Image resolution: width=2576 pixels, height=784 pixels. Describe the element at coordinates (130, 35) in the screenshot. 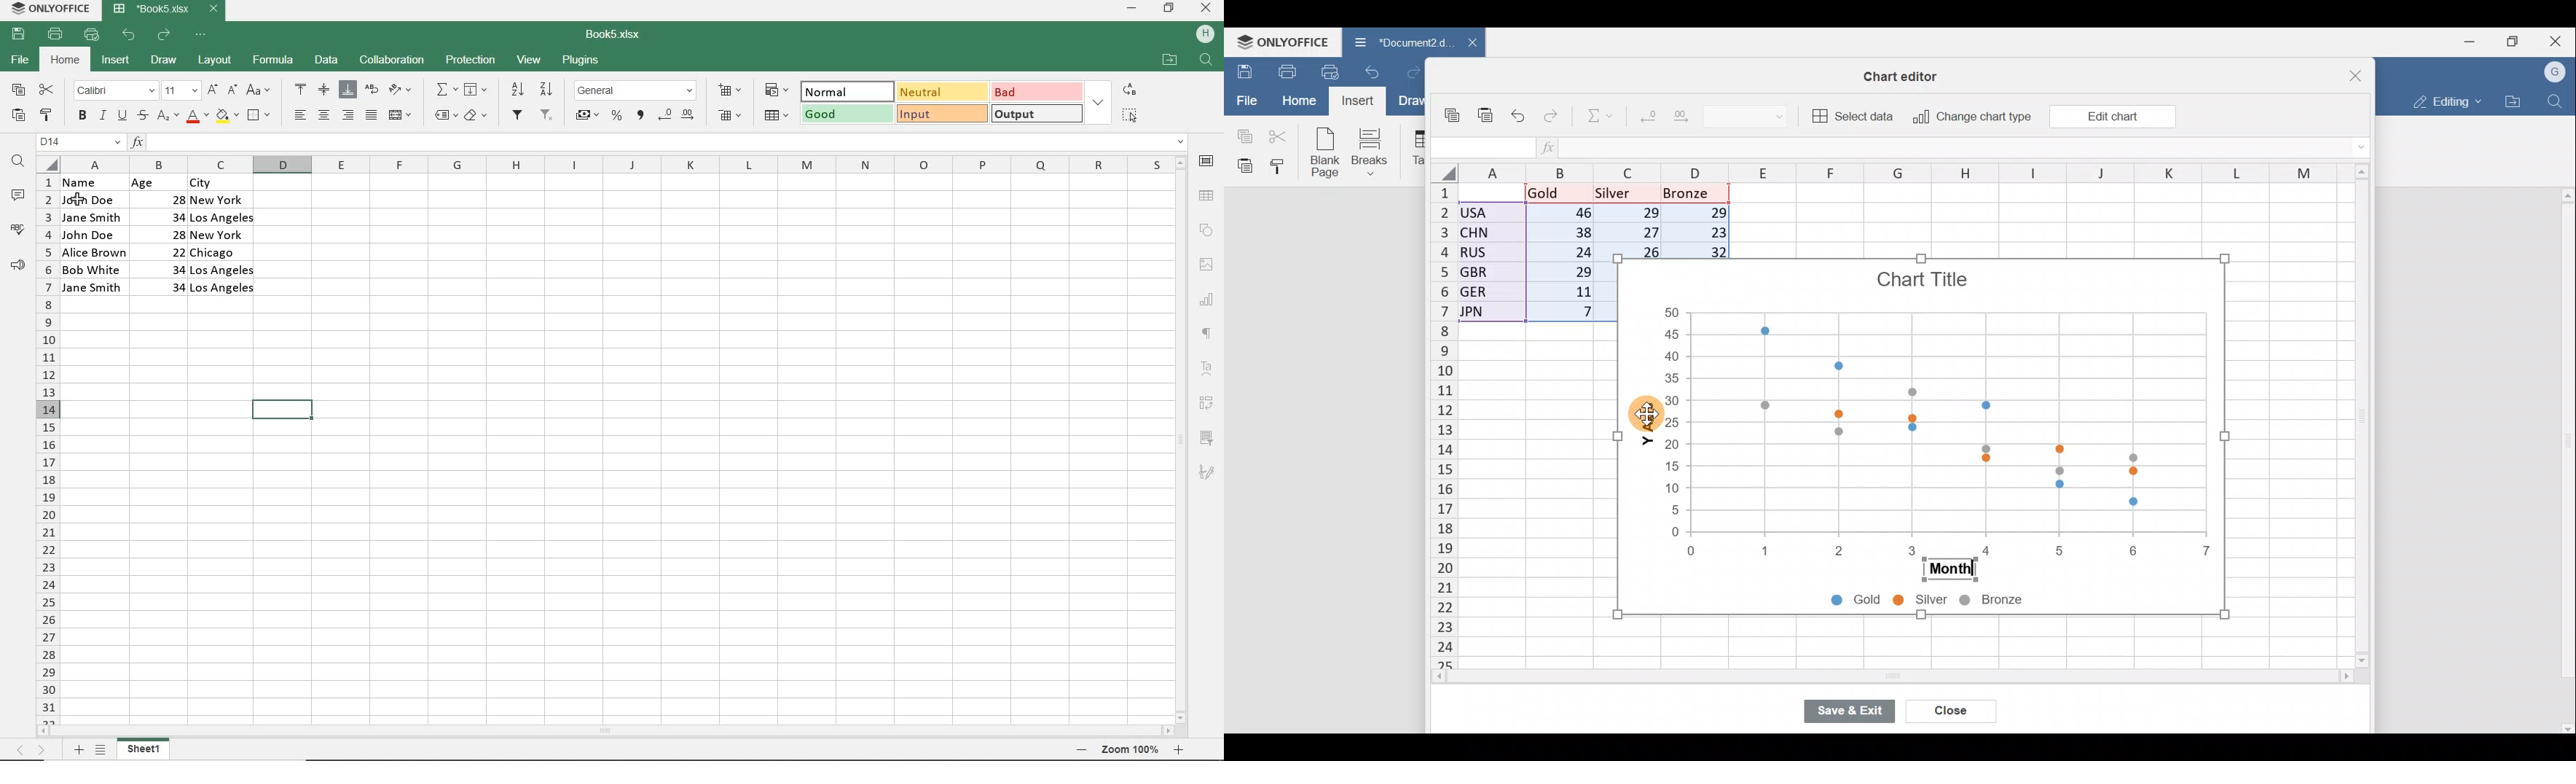

I see `UNDO` at that location.